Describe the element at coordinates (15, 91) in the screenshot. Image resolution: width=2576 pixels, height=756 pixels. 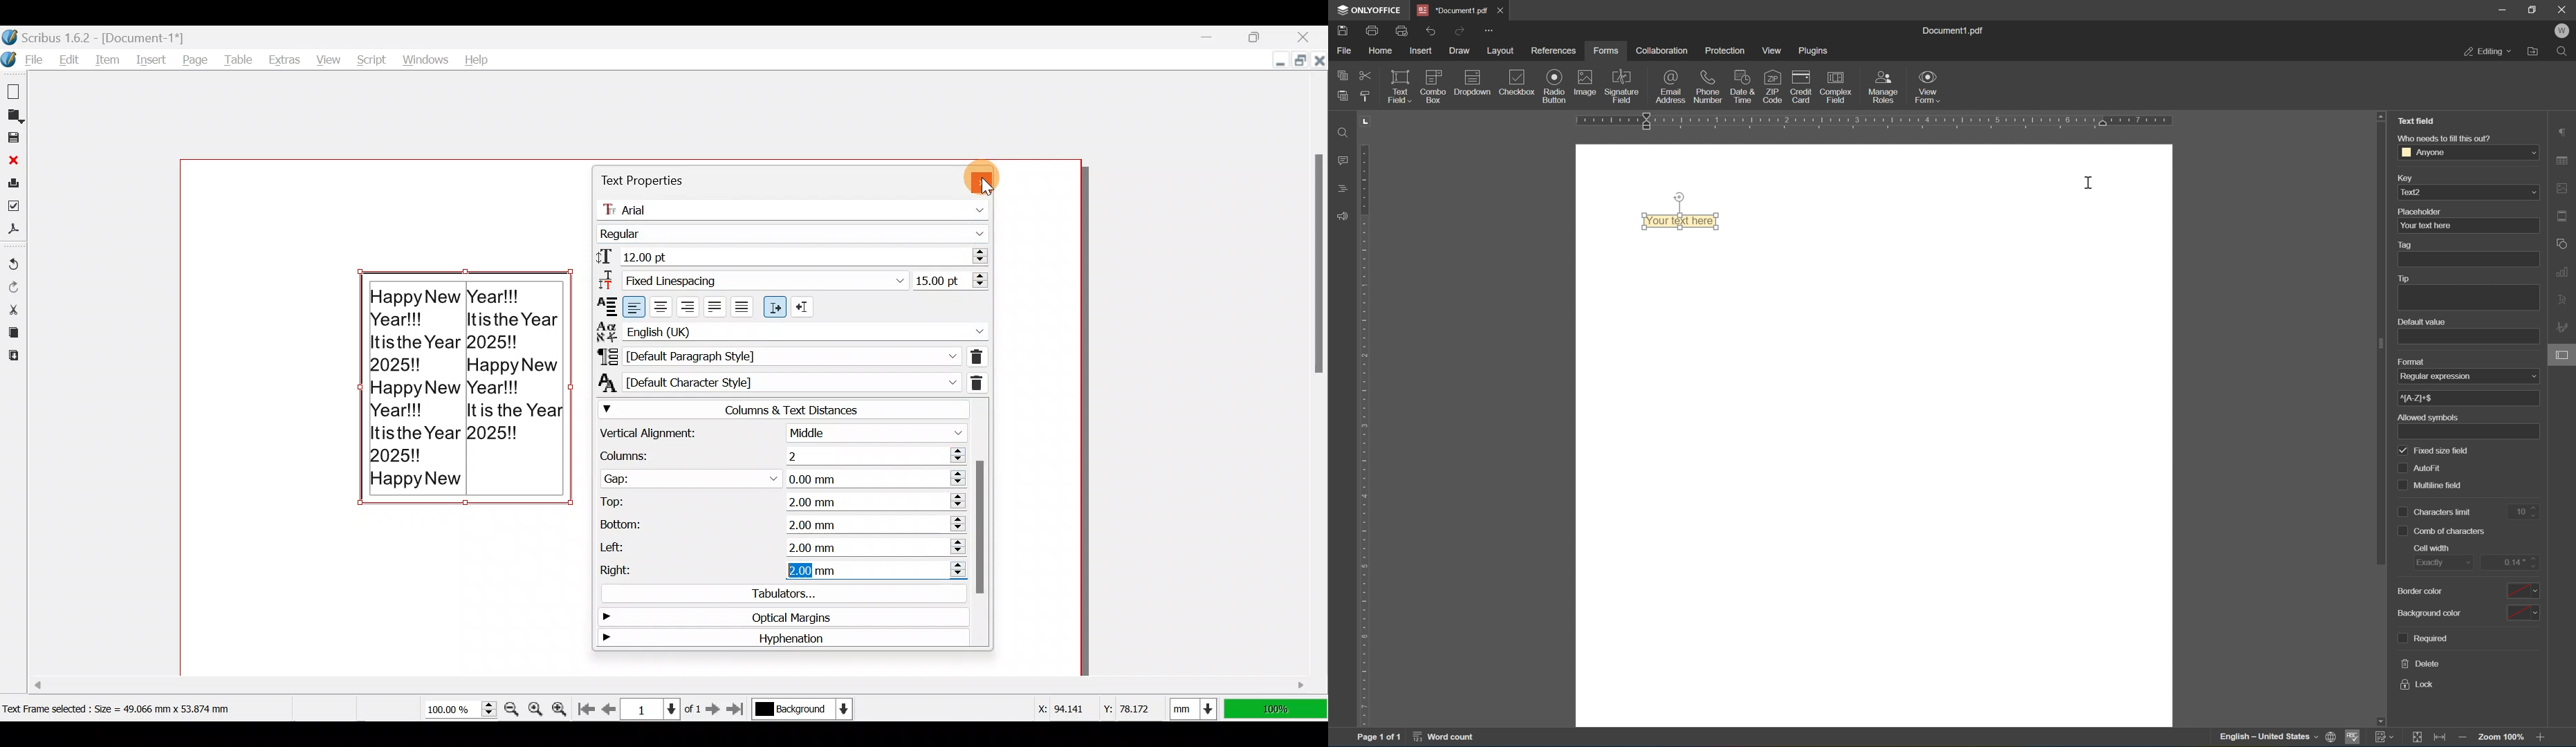
I see `New` at that location.